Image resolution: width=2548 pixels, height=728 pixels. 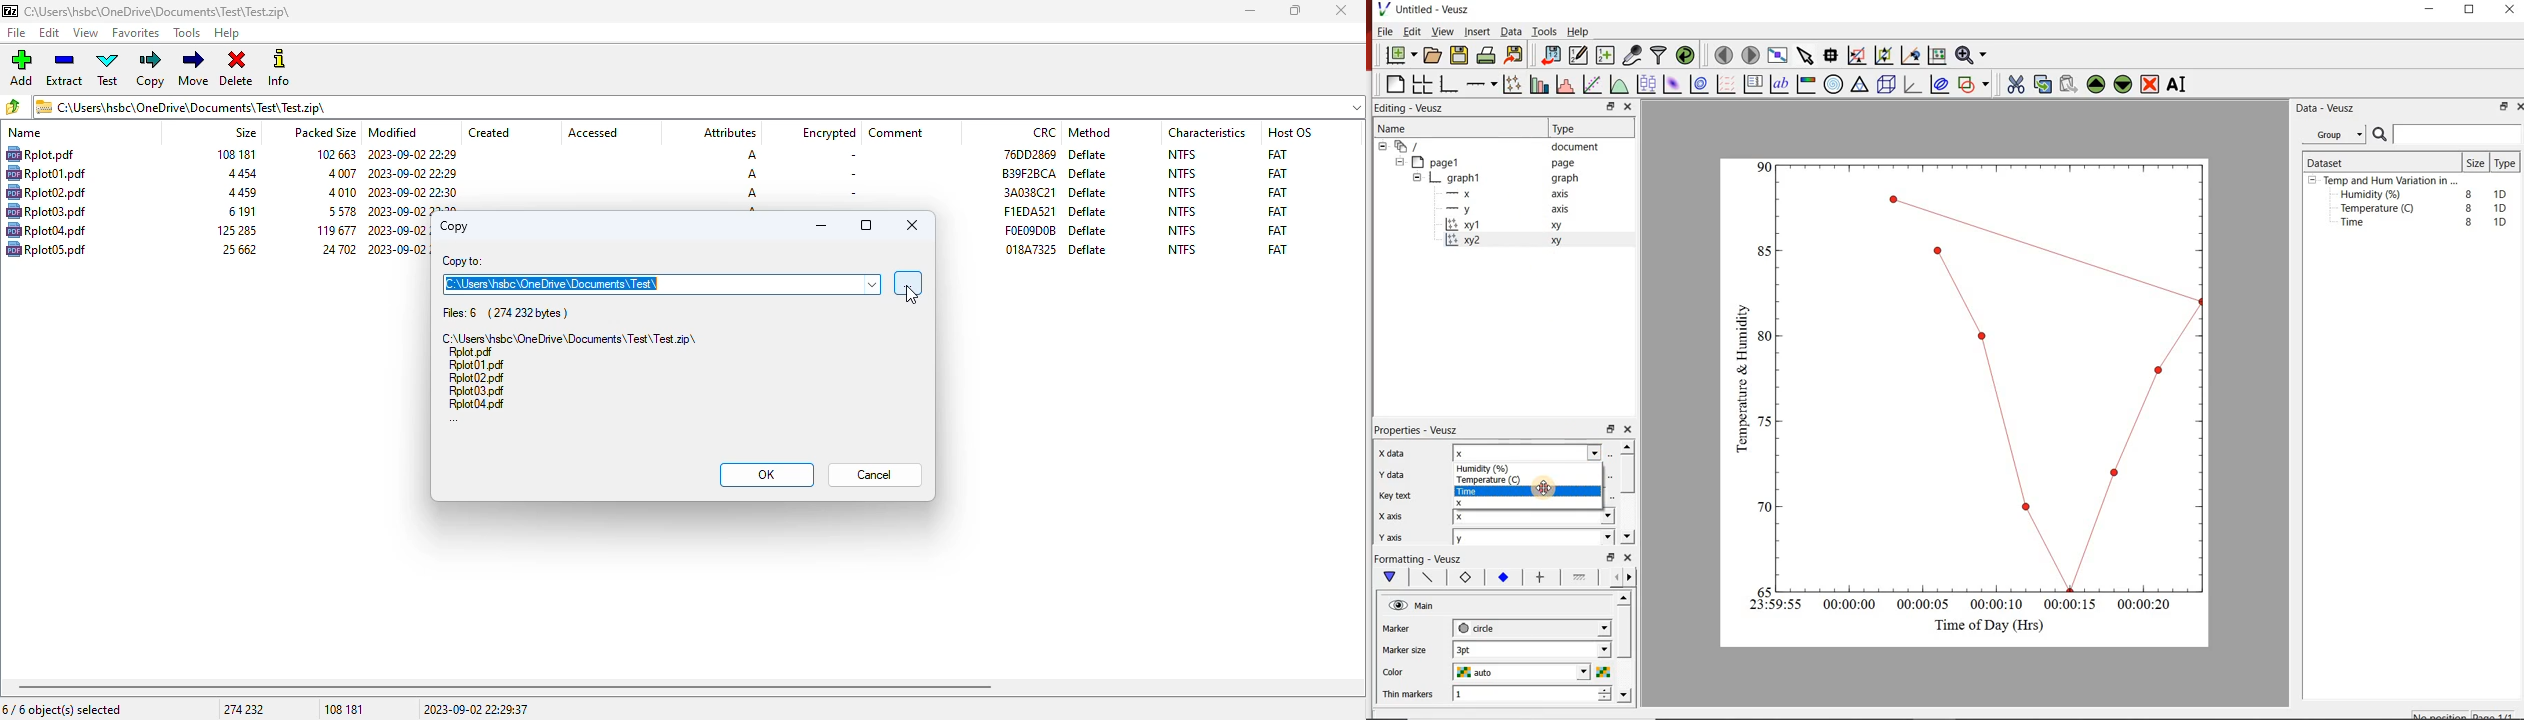 What do you see at coordinates (1415, 147) in the screenshot?
I see `document widget` at bounding box center [1415, 147].